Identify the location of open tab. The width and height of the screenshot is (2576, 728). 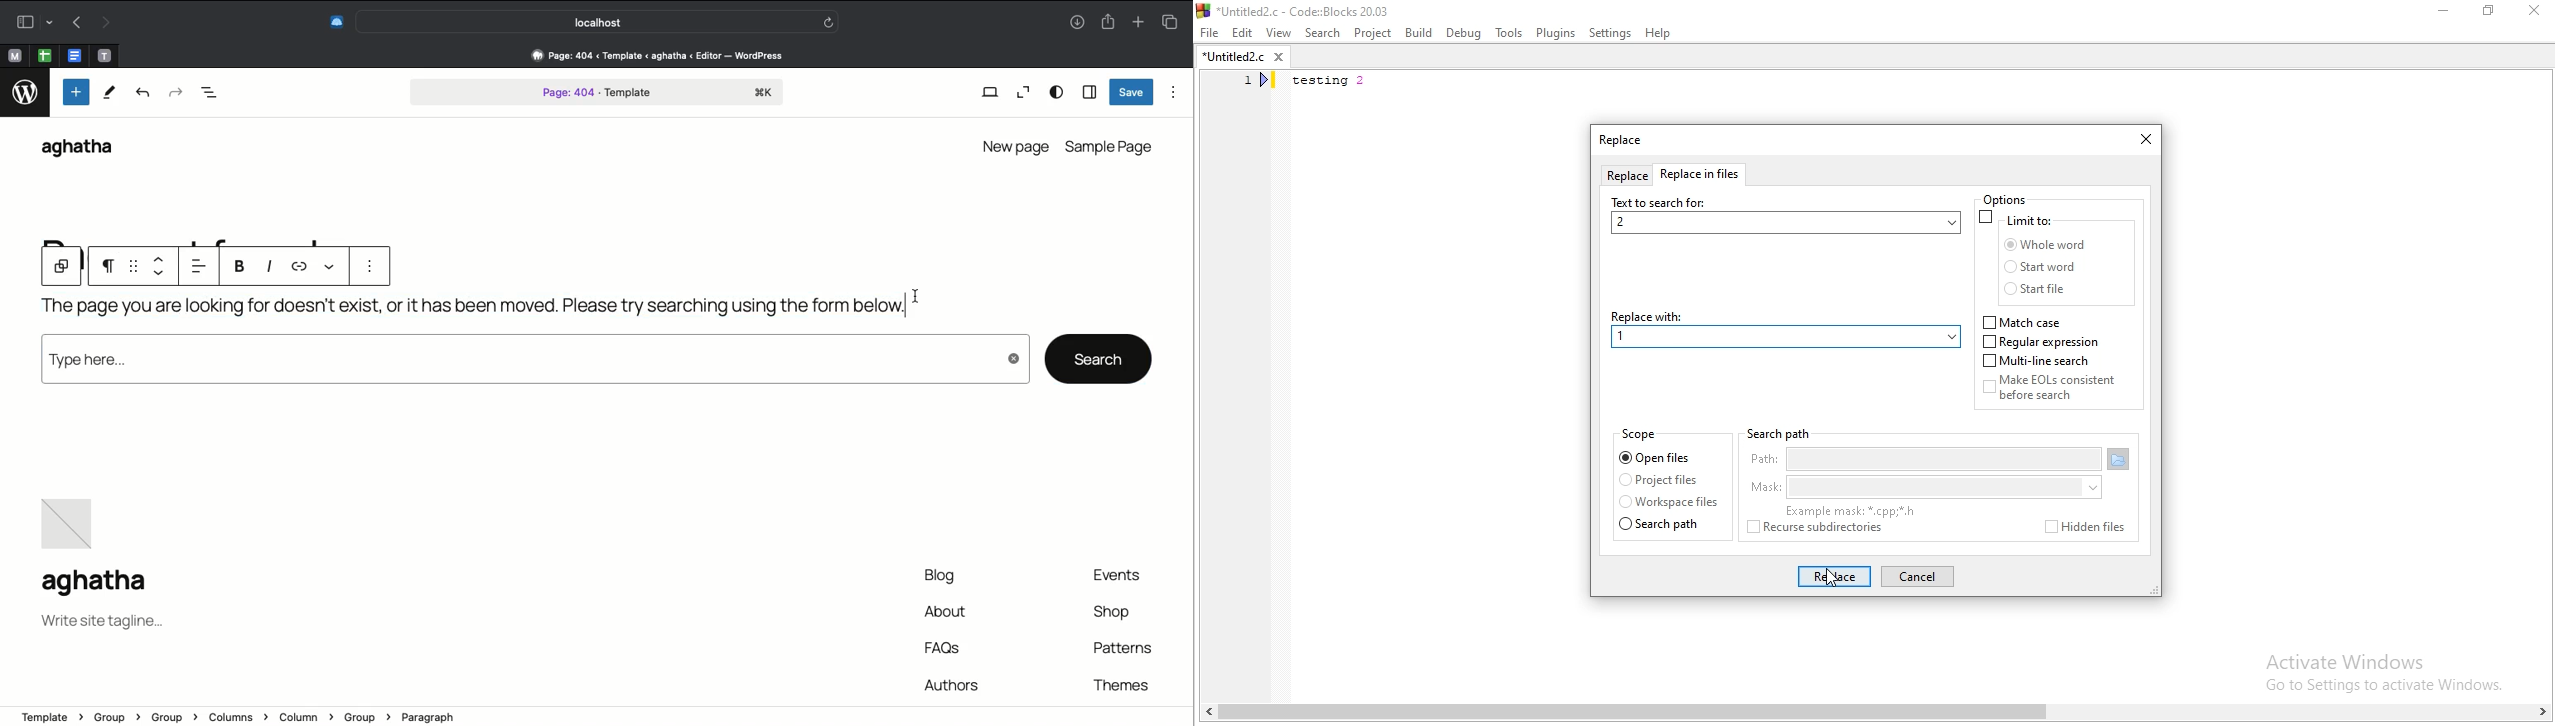
(14, 56).